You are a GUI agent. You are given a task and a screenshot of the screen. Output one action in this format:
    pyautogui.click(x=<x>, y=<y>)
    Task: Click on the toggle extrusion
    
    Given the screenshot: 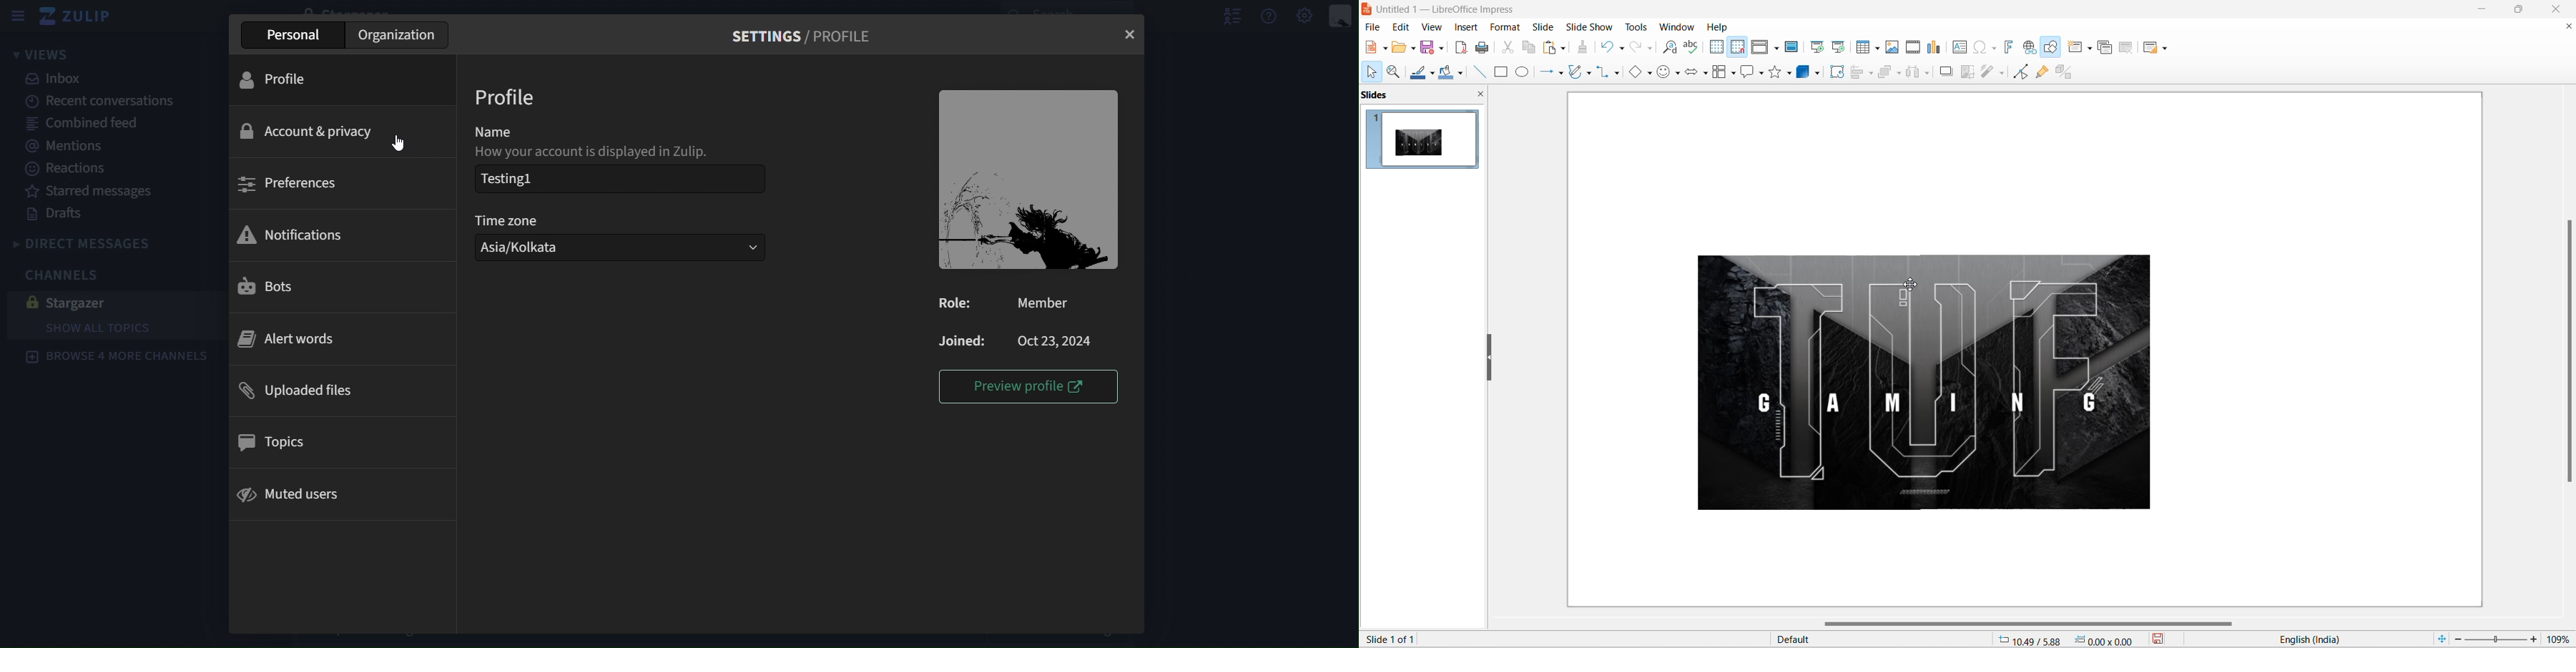 What is the action you would take?
    pyautogui.click(x=2068, y=70)
    